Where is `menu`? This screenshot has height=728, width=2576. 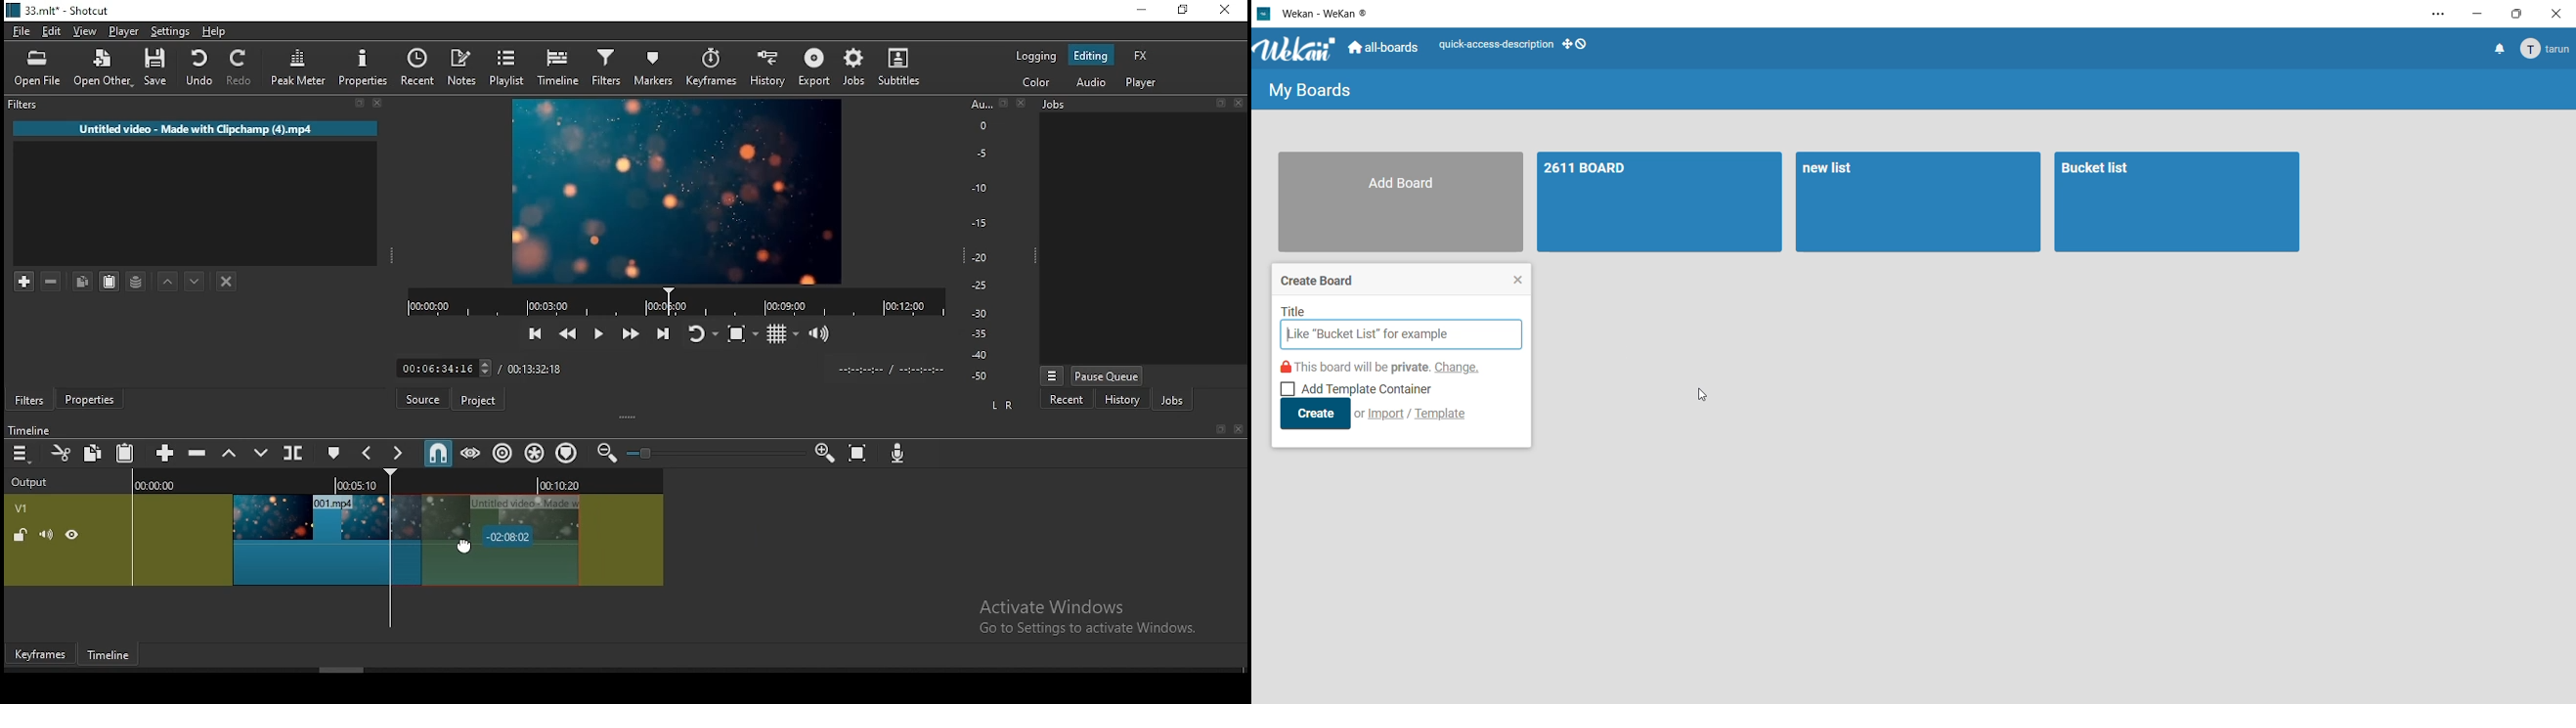
menu is located at coordinates (21, 454).